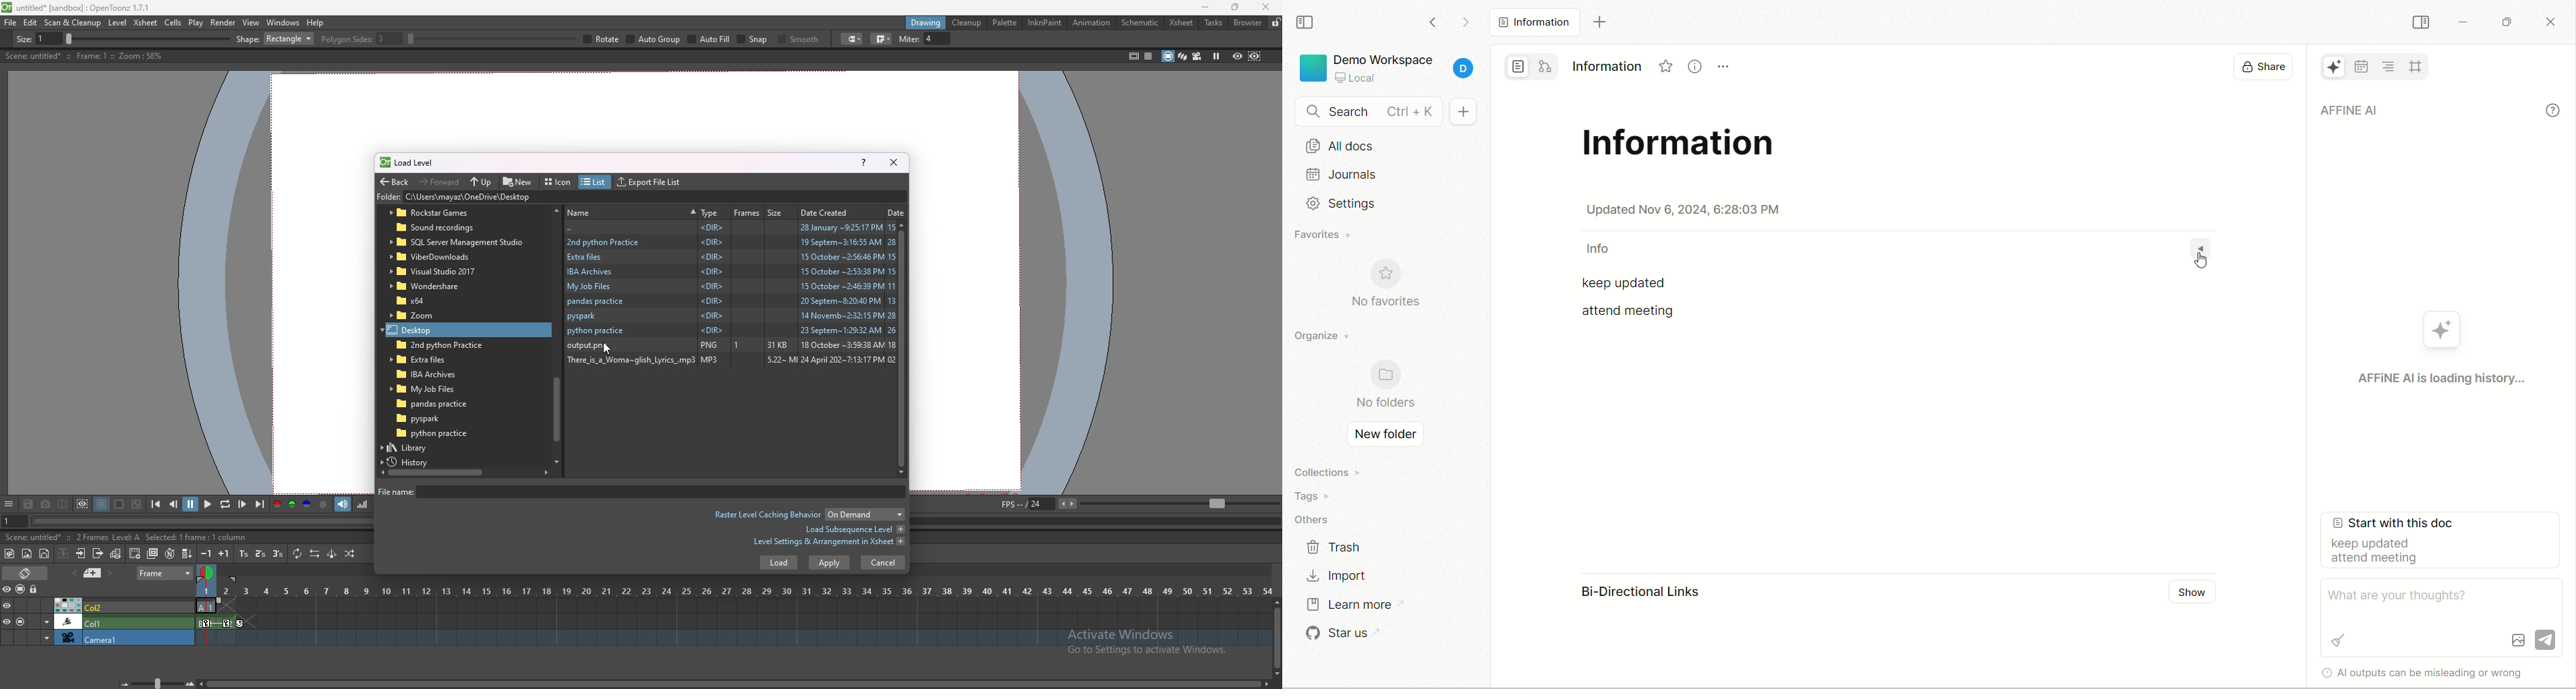  Describe the element at coordinates (1342, 204) in the screenshot. I see `Setting` at that location.